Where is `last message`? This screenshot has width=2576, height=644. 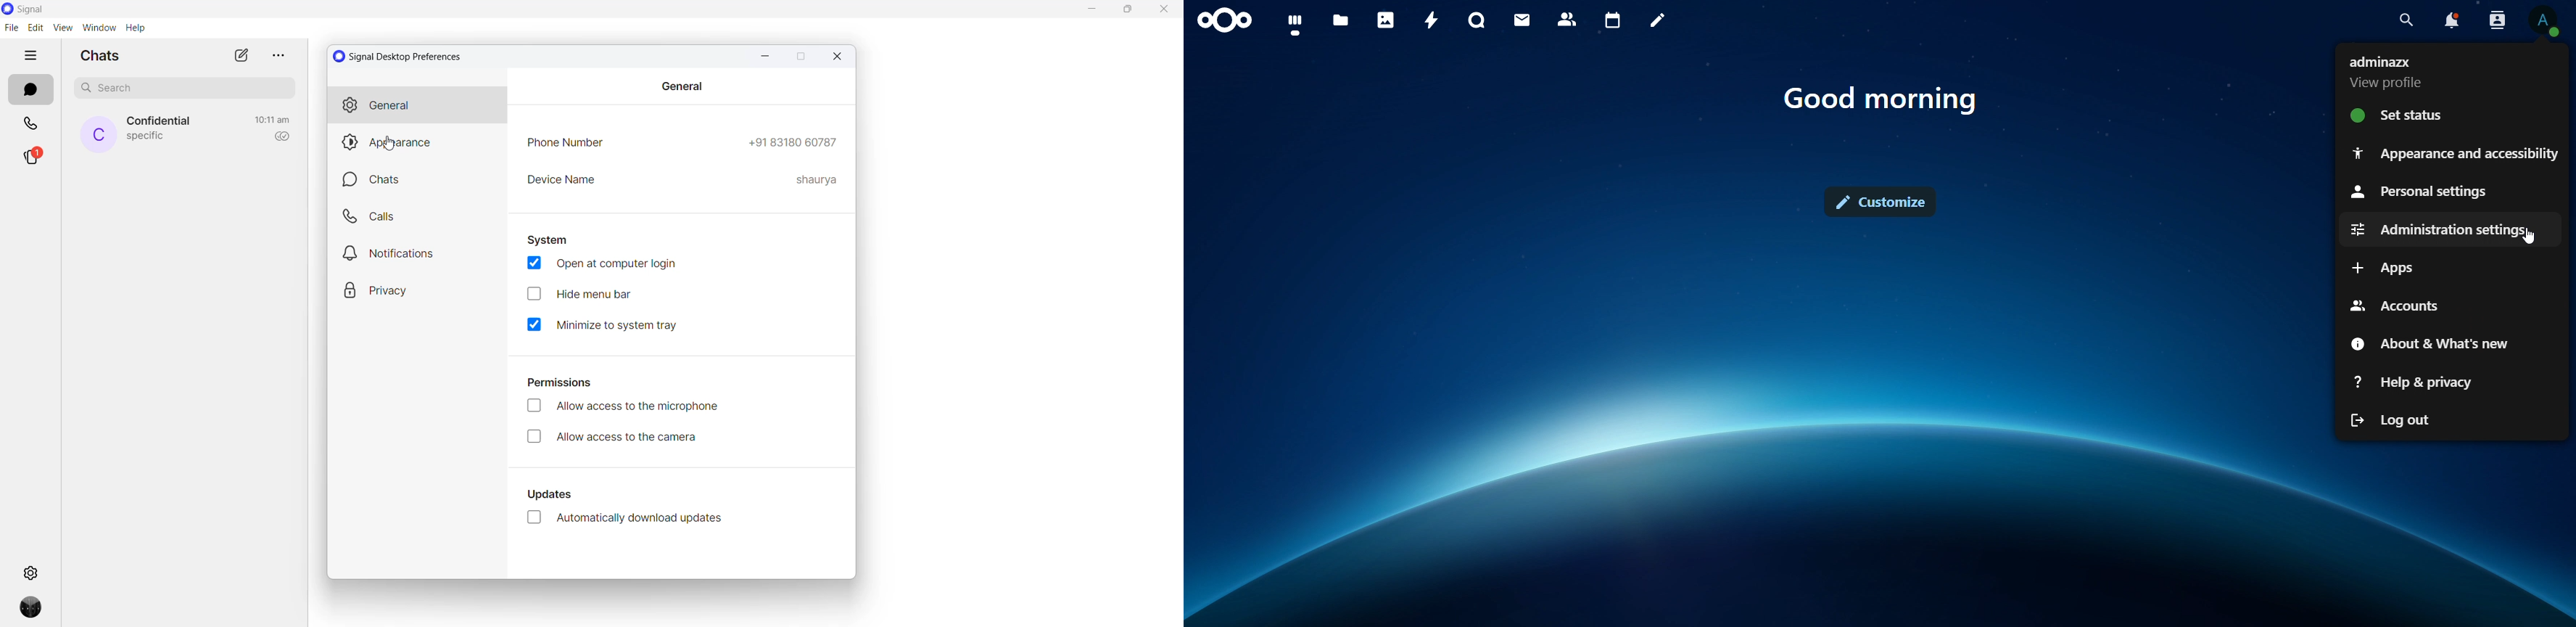
last message is located at coordinates (146, 138).